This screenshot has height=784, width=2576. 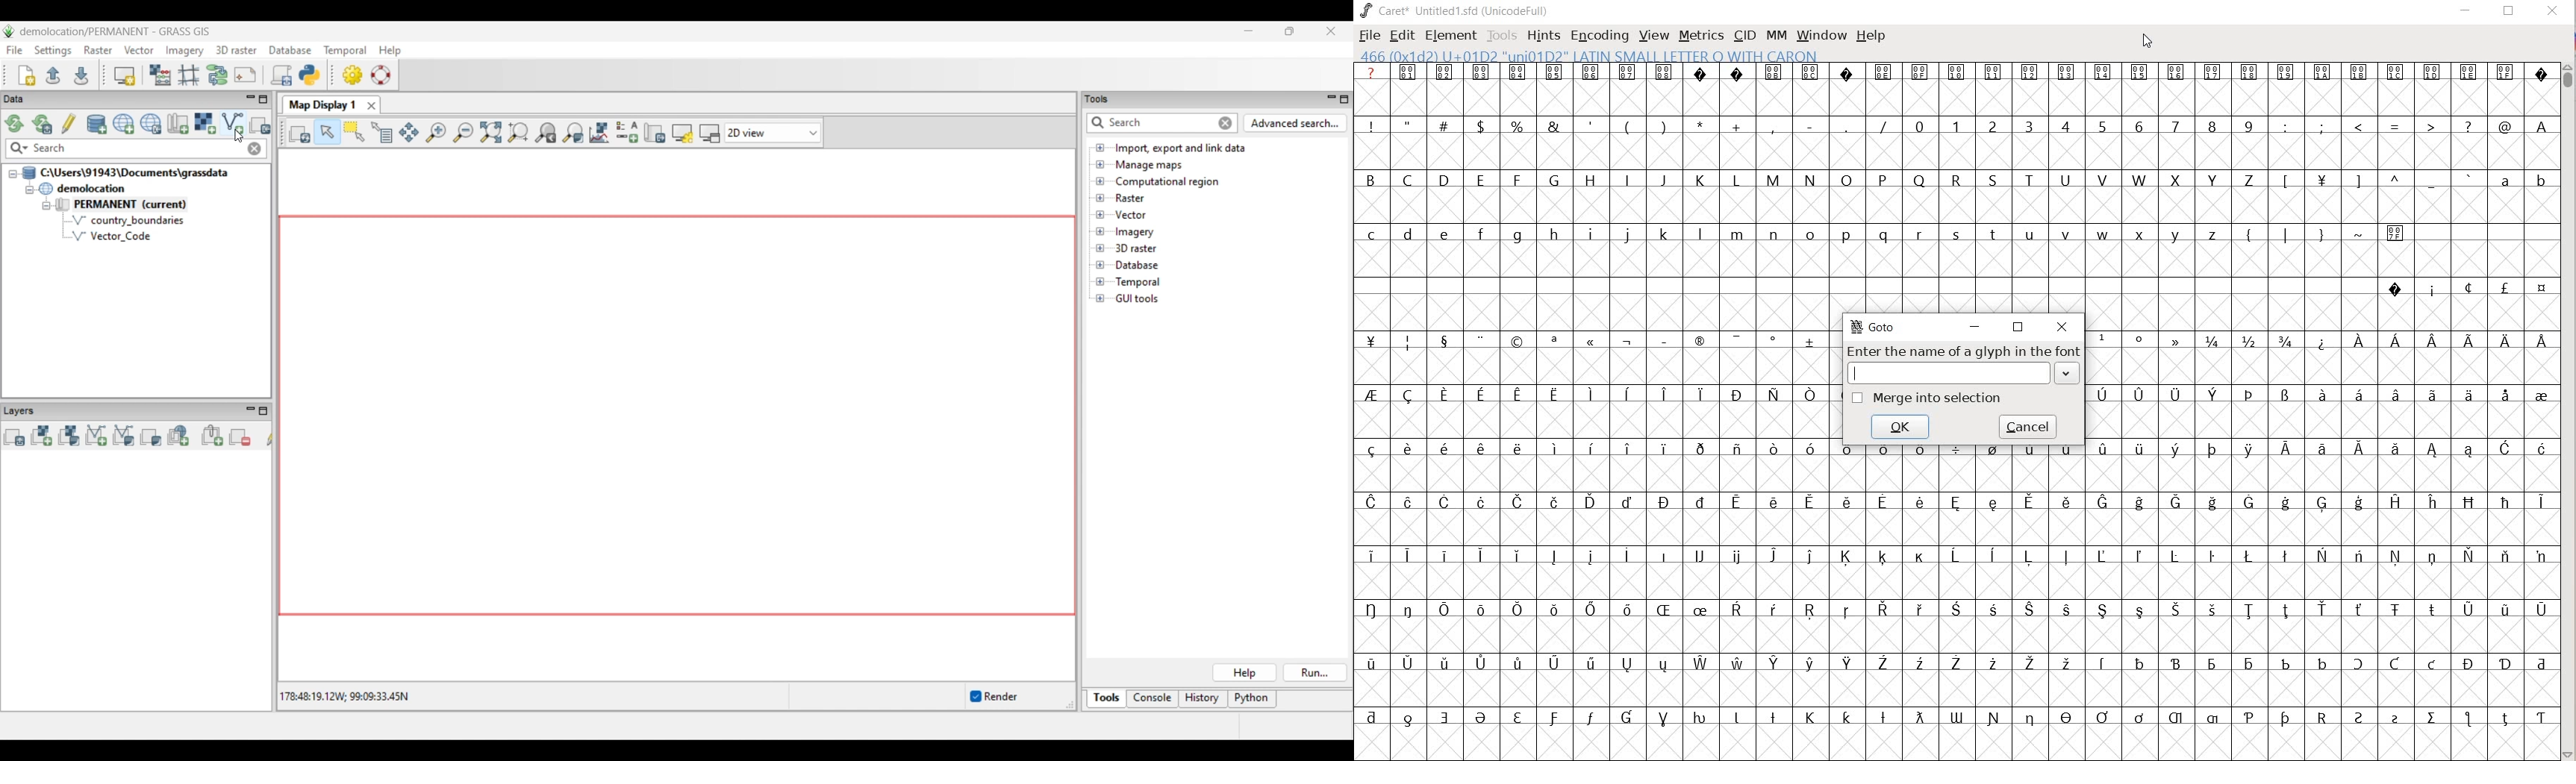 I want to click on ENCODING, so click(x=1600, y=34).